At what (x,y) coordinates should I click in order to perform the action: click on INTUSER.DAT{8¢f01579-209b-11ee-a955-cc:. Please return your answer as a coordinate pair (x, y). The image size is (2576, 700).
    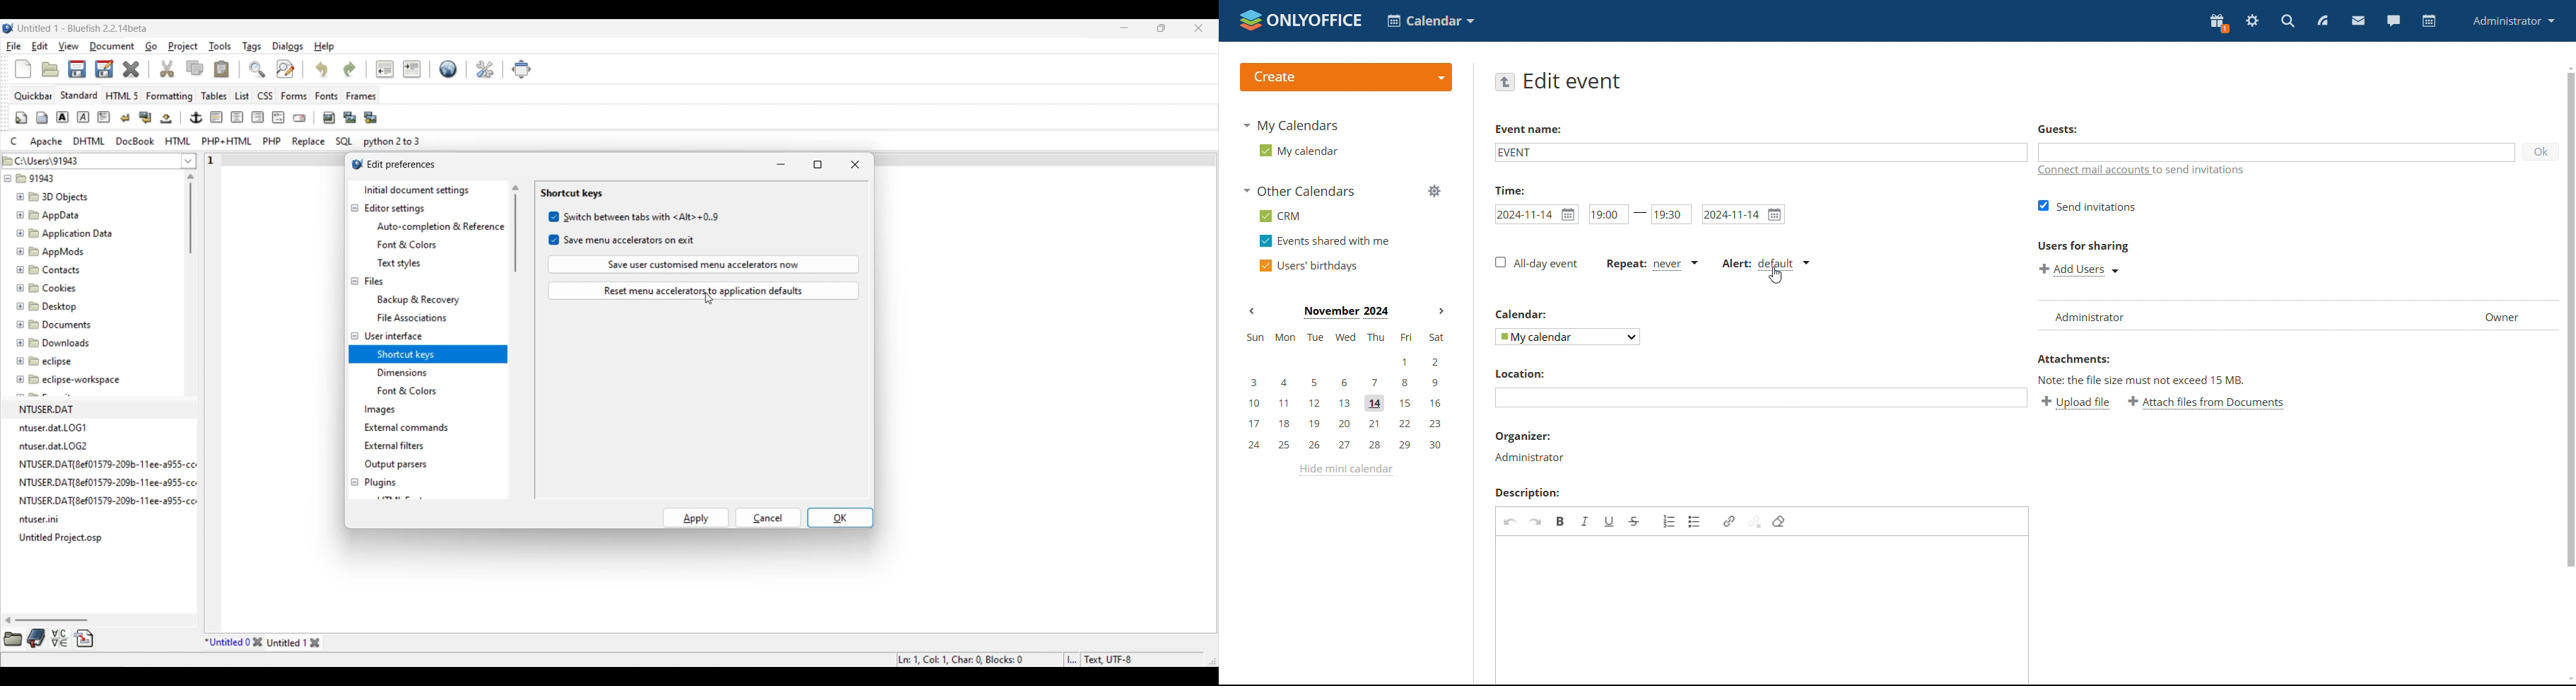
    Looking at the image, I should click on (115, 482).